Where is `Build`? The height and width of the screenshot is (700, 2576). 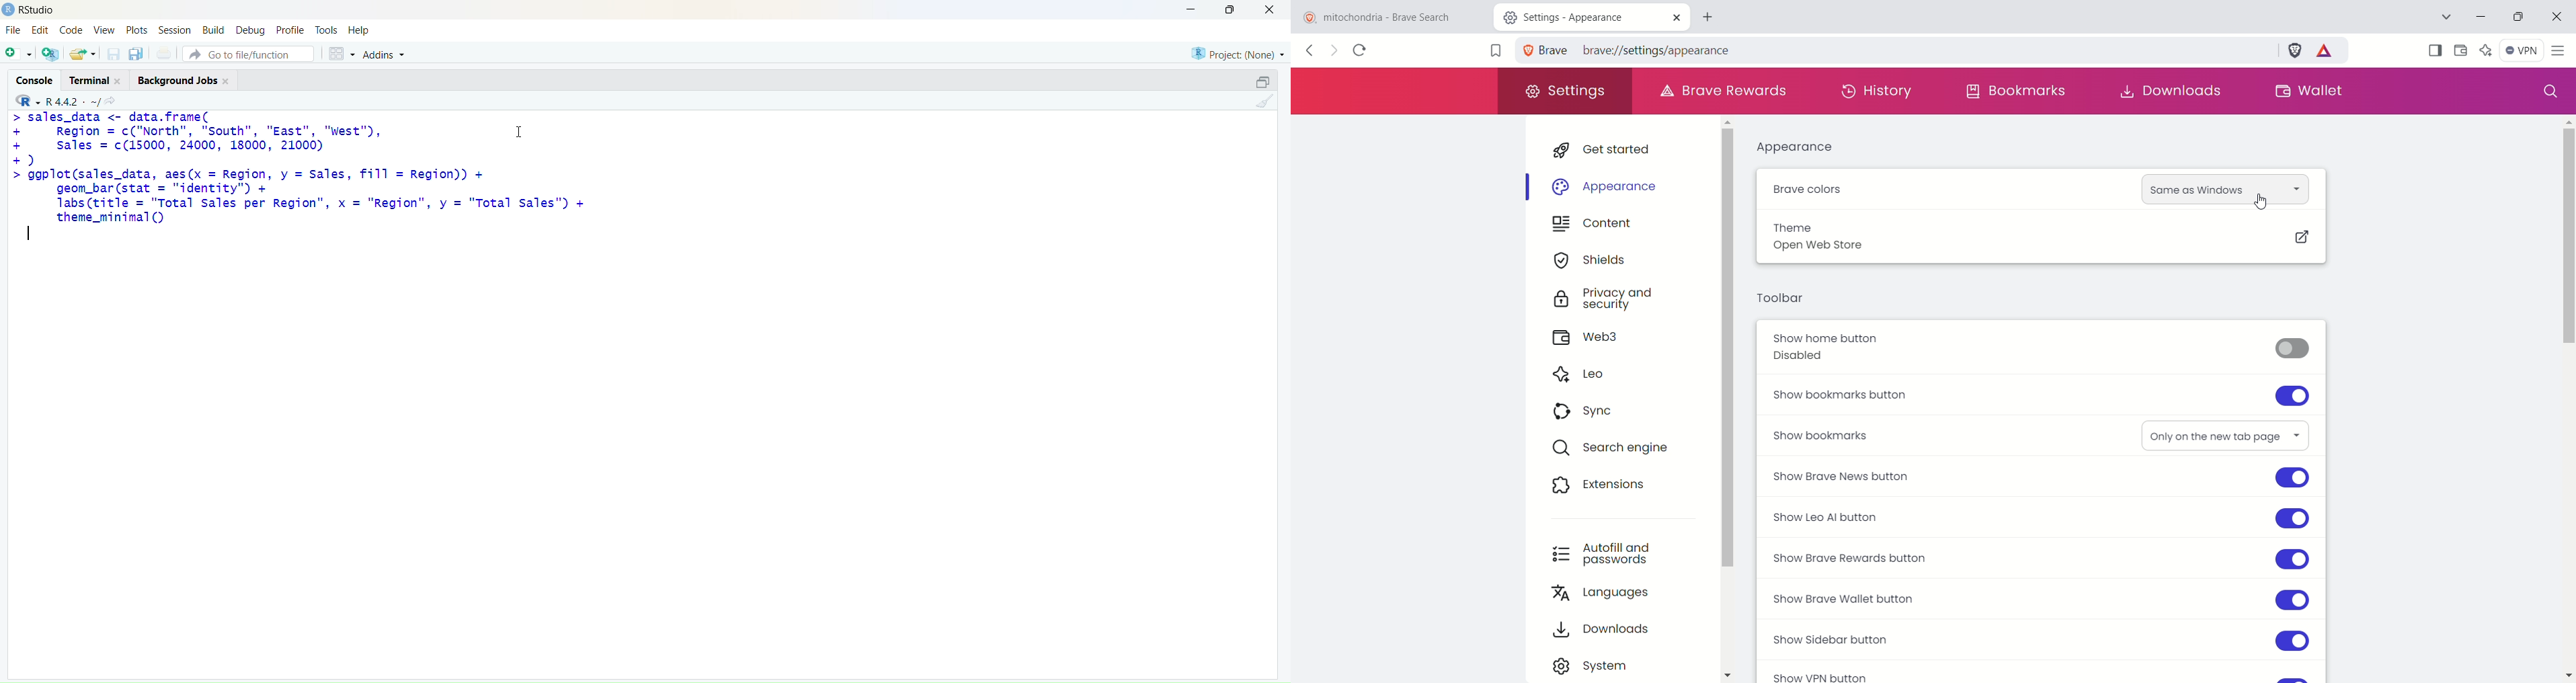
Build is located at coordinates (212, 30).